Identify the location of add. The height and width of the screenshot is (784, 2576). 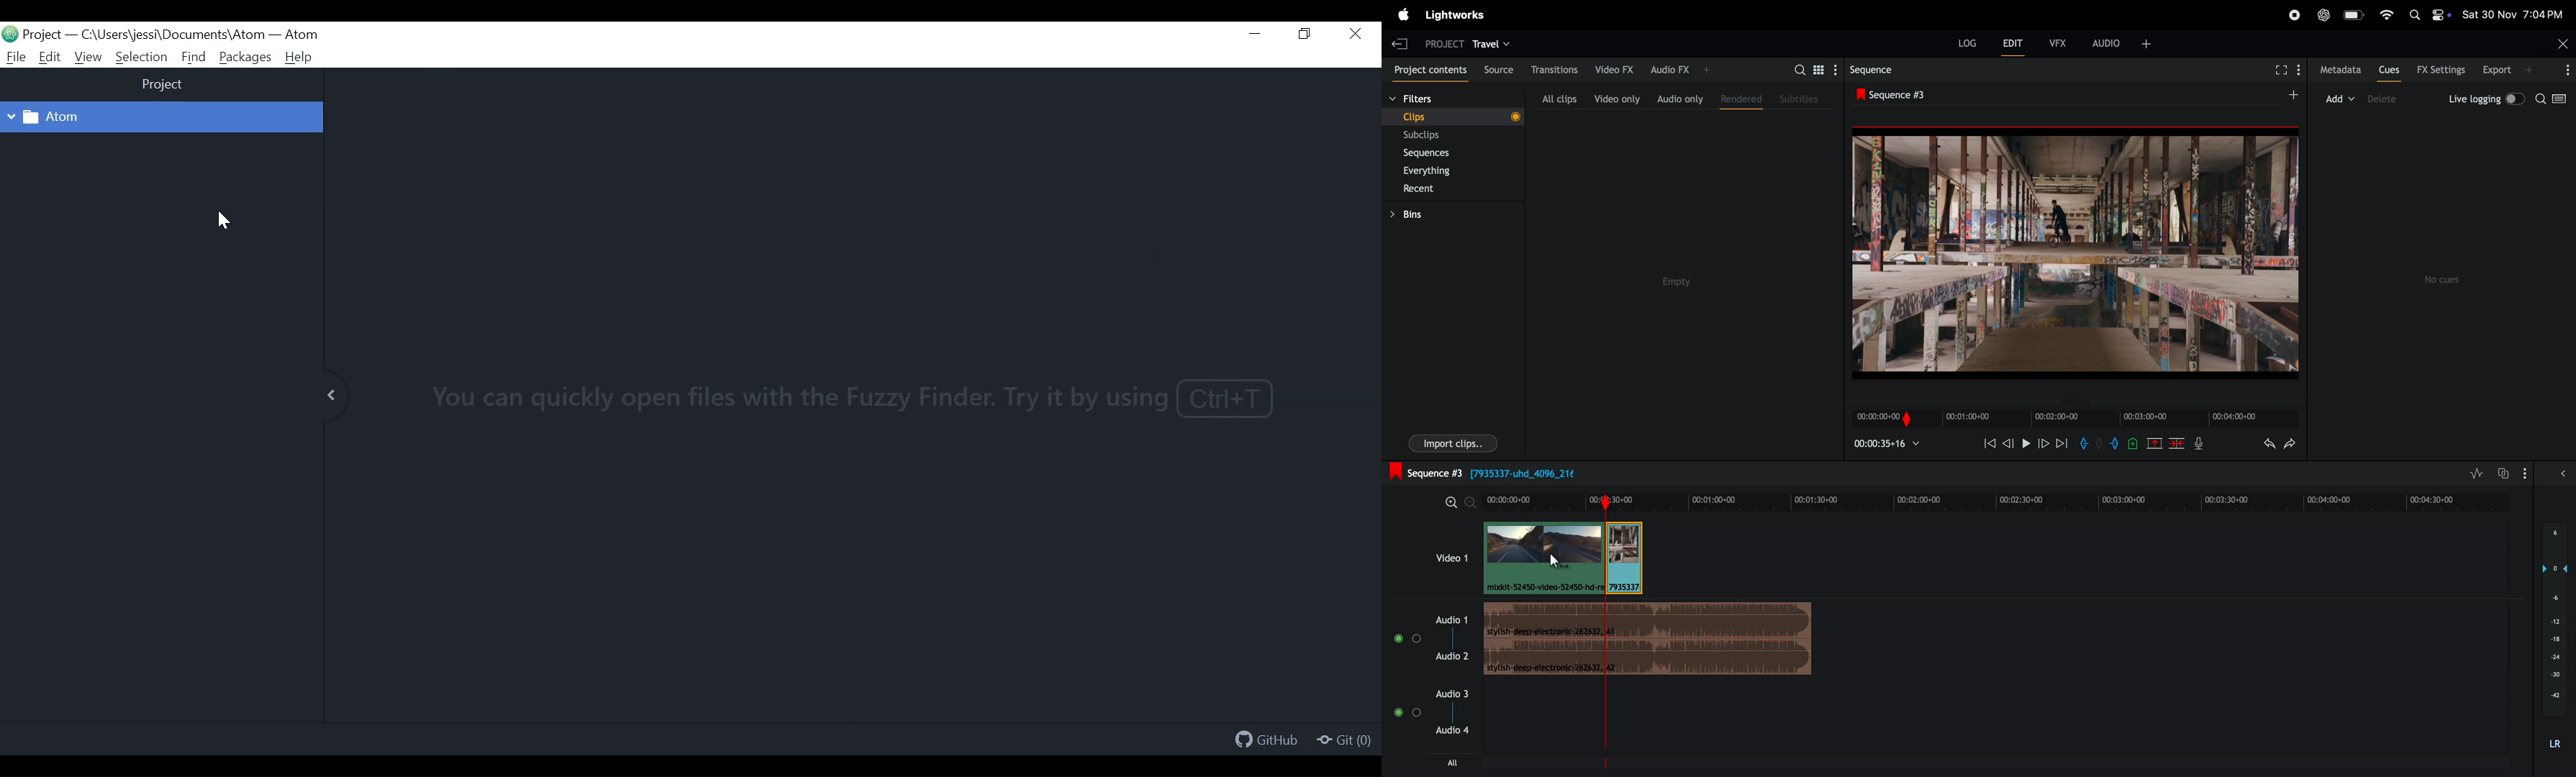
(2288, 95).